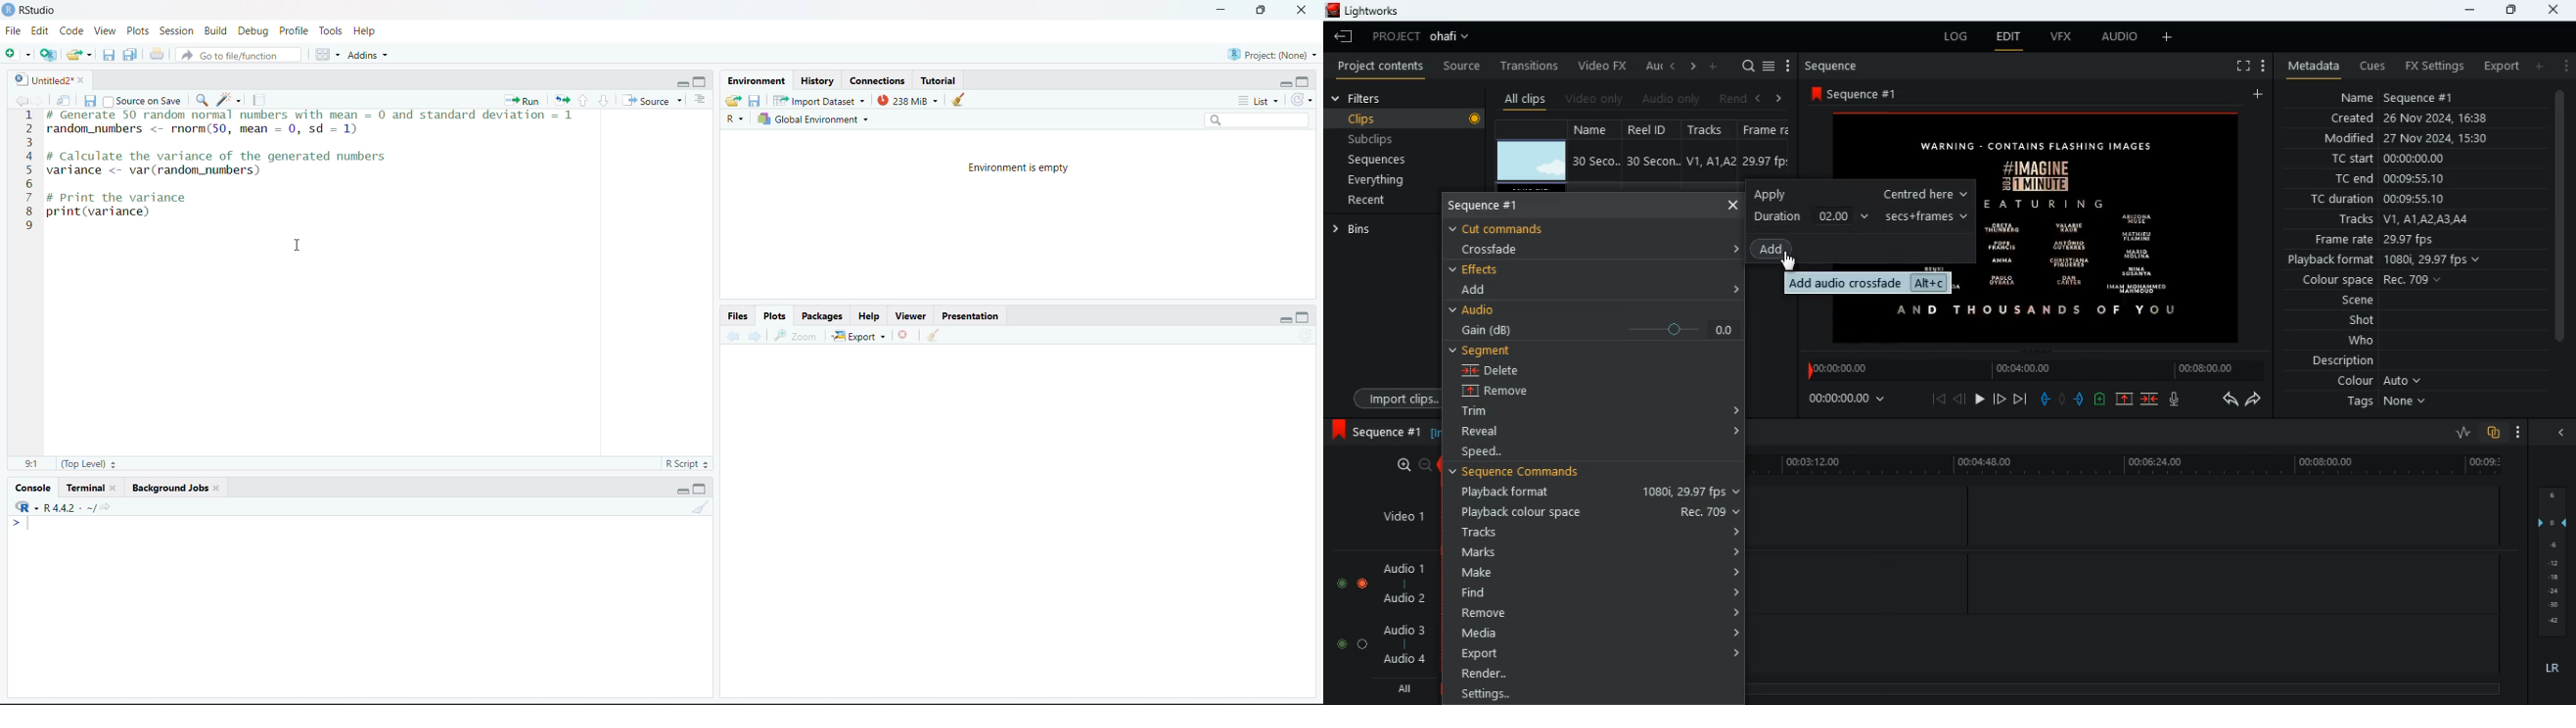 Image resolution: width=2576 pixels, height=728 pixels. I want to click on Debug, so click(256, 31).